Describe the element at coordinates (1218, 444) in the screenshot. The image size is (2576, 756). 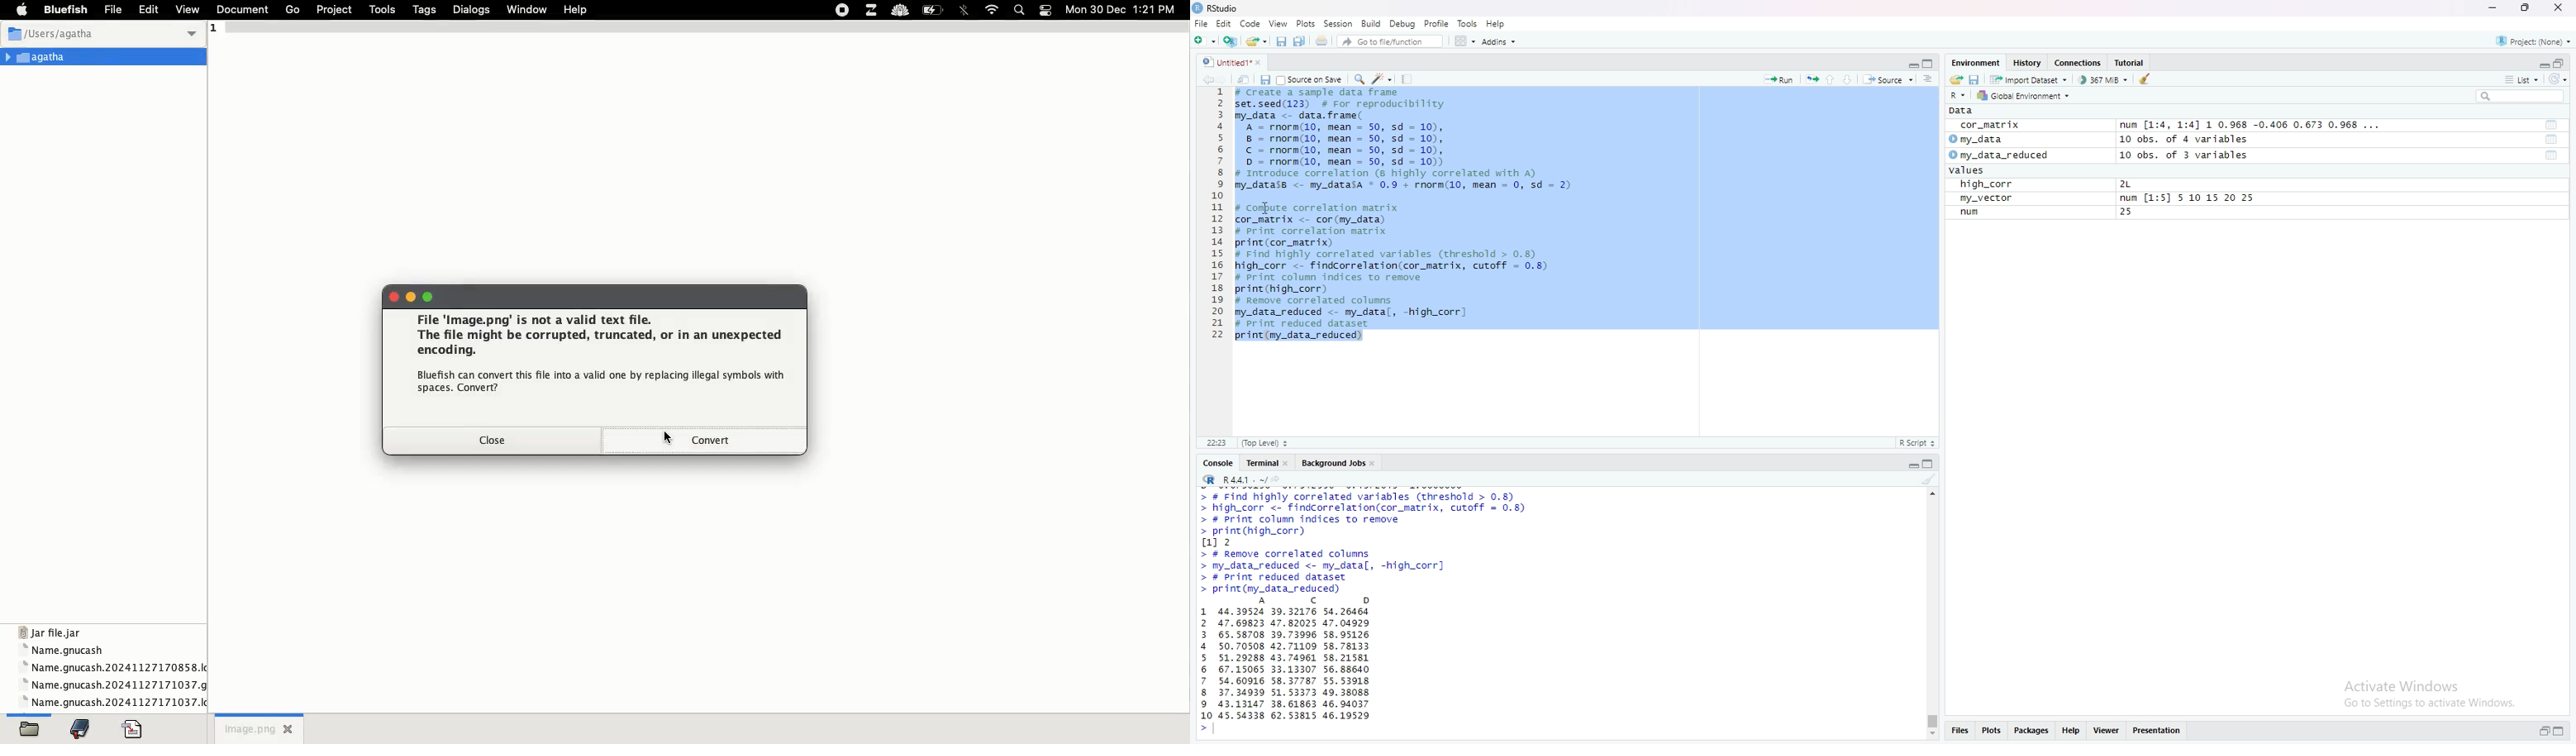
I see `11:1` at that location.